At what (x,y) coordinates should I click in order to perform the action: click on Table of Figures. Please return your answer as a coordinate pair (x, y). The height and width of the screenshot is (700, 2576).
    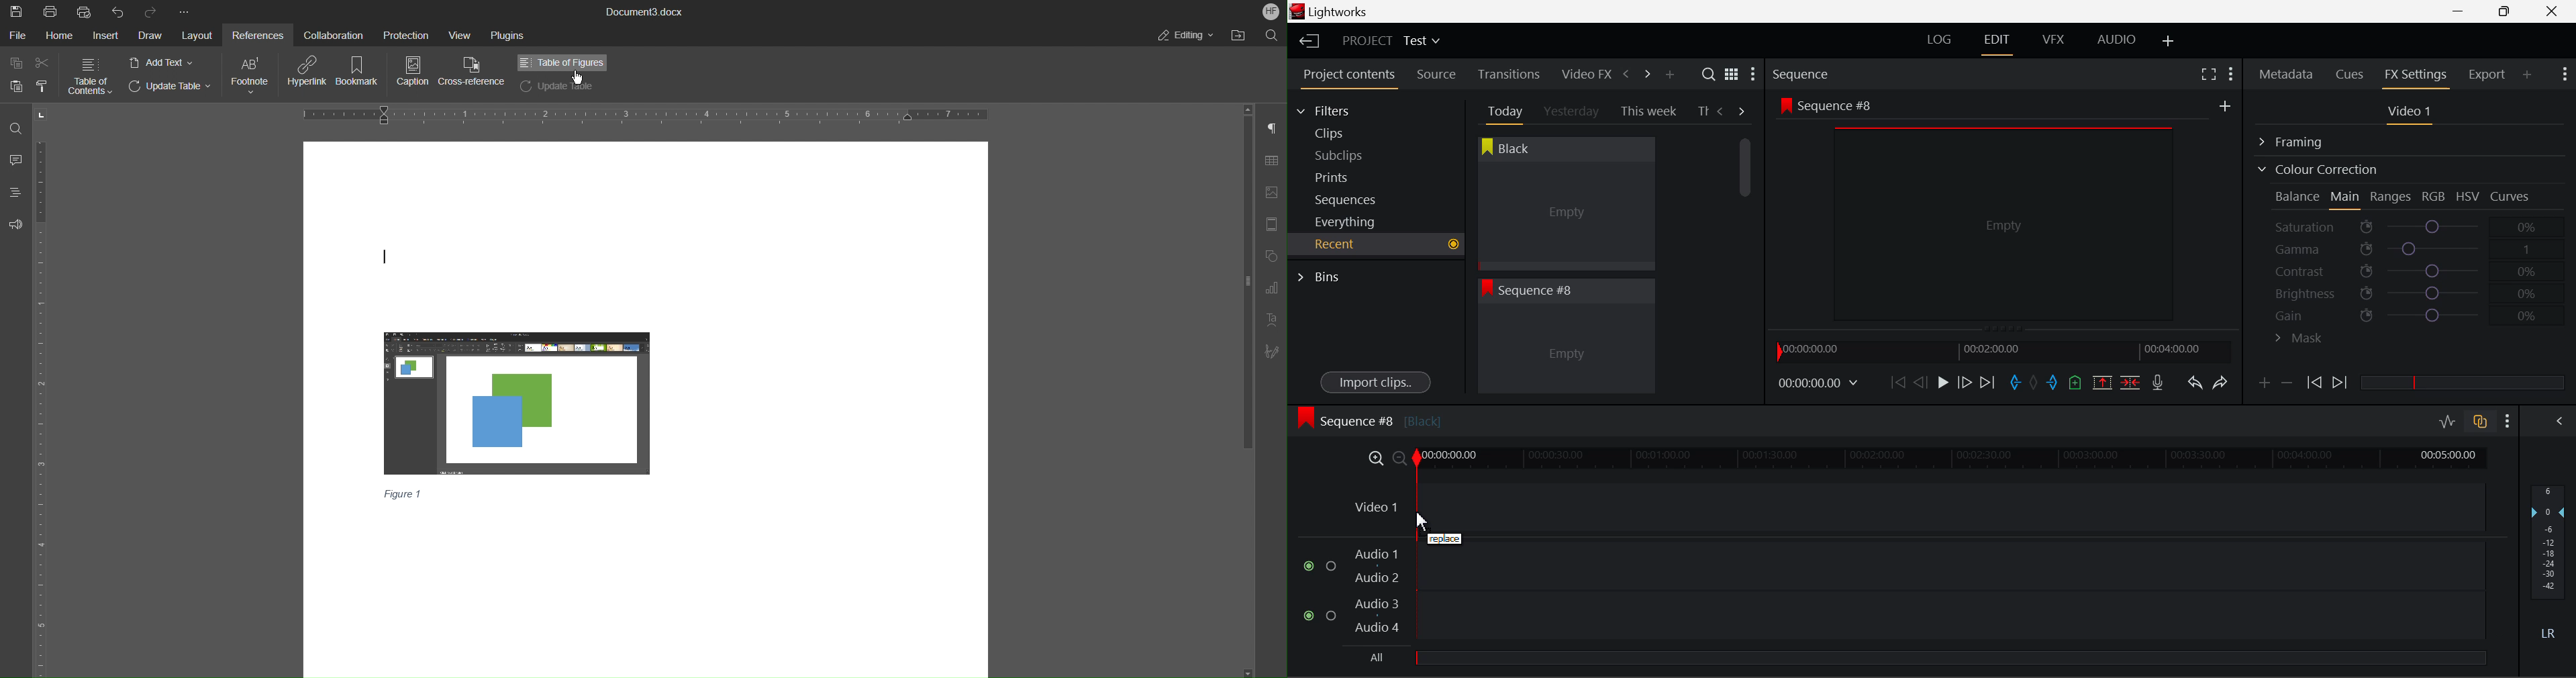
    Looking at the image, I should click on (561, 62).